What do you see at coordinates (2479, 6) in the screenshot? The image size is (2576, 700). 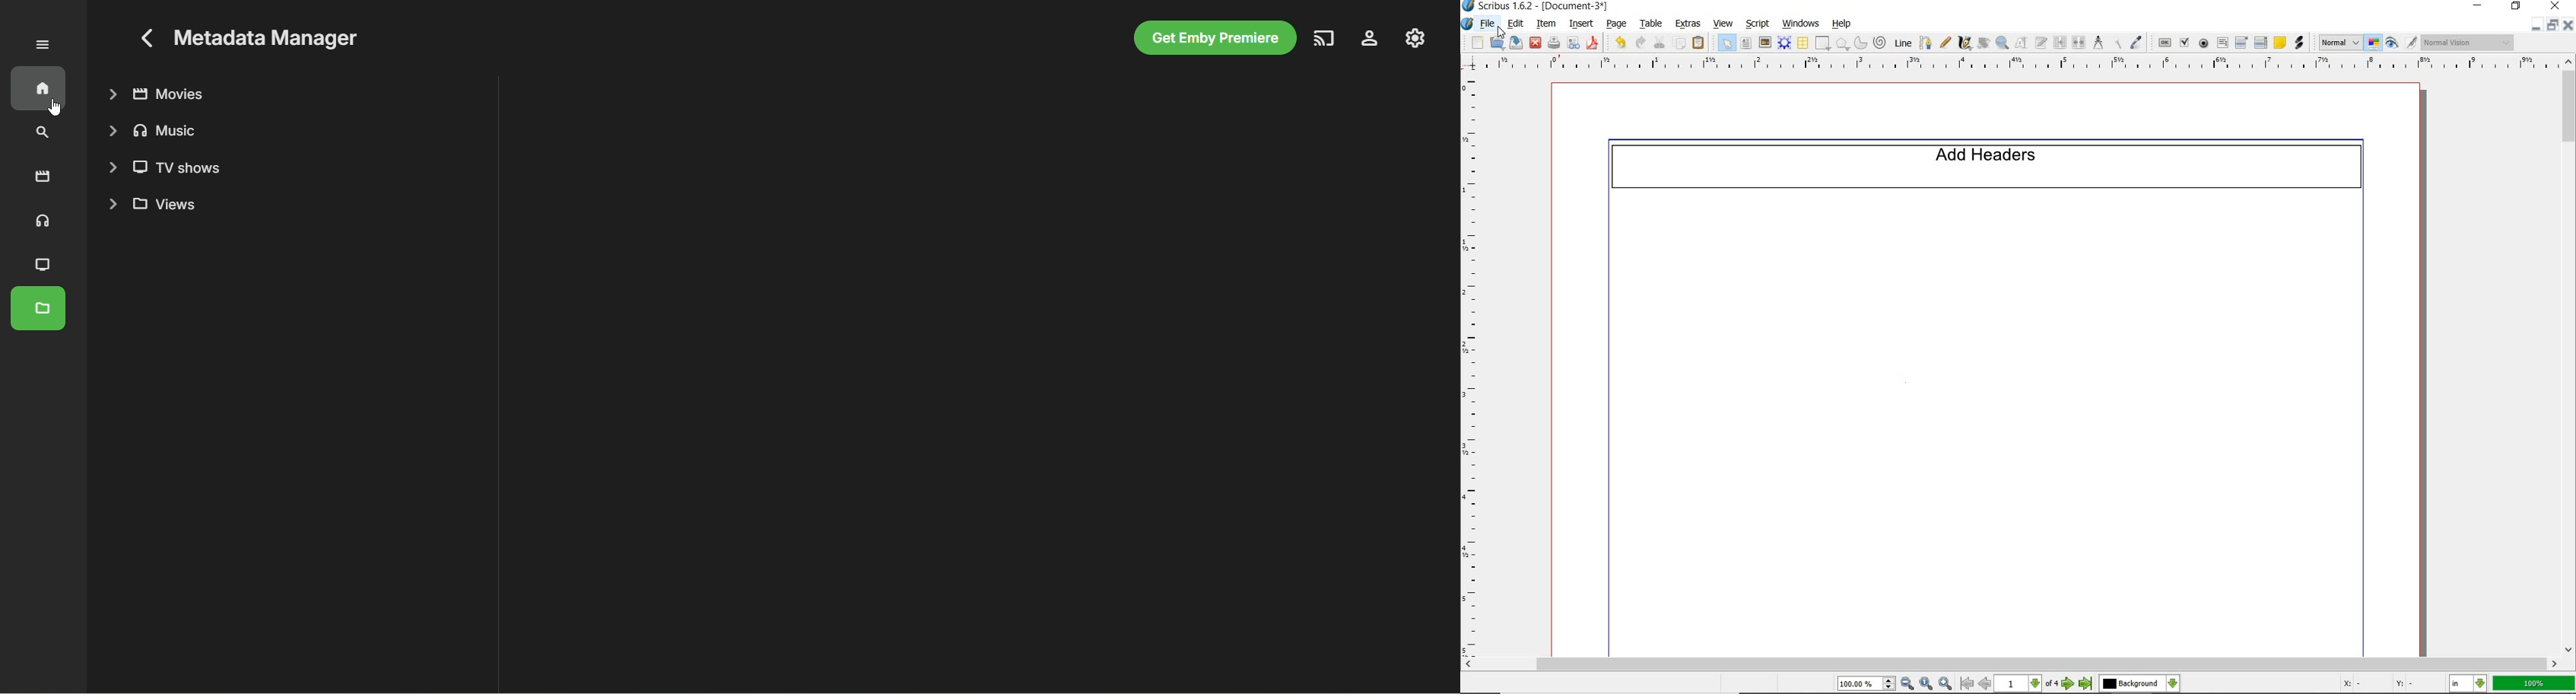 I see `minimize` at bounding box center [2479, 6].